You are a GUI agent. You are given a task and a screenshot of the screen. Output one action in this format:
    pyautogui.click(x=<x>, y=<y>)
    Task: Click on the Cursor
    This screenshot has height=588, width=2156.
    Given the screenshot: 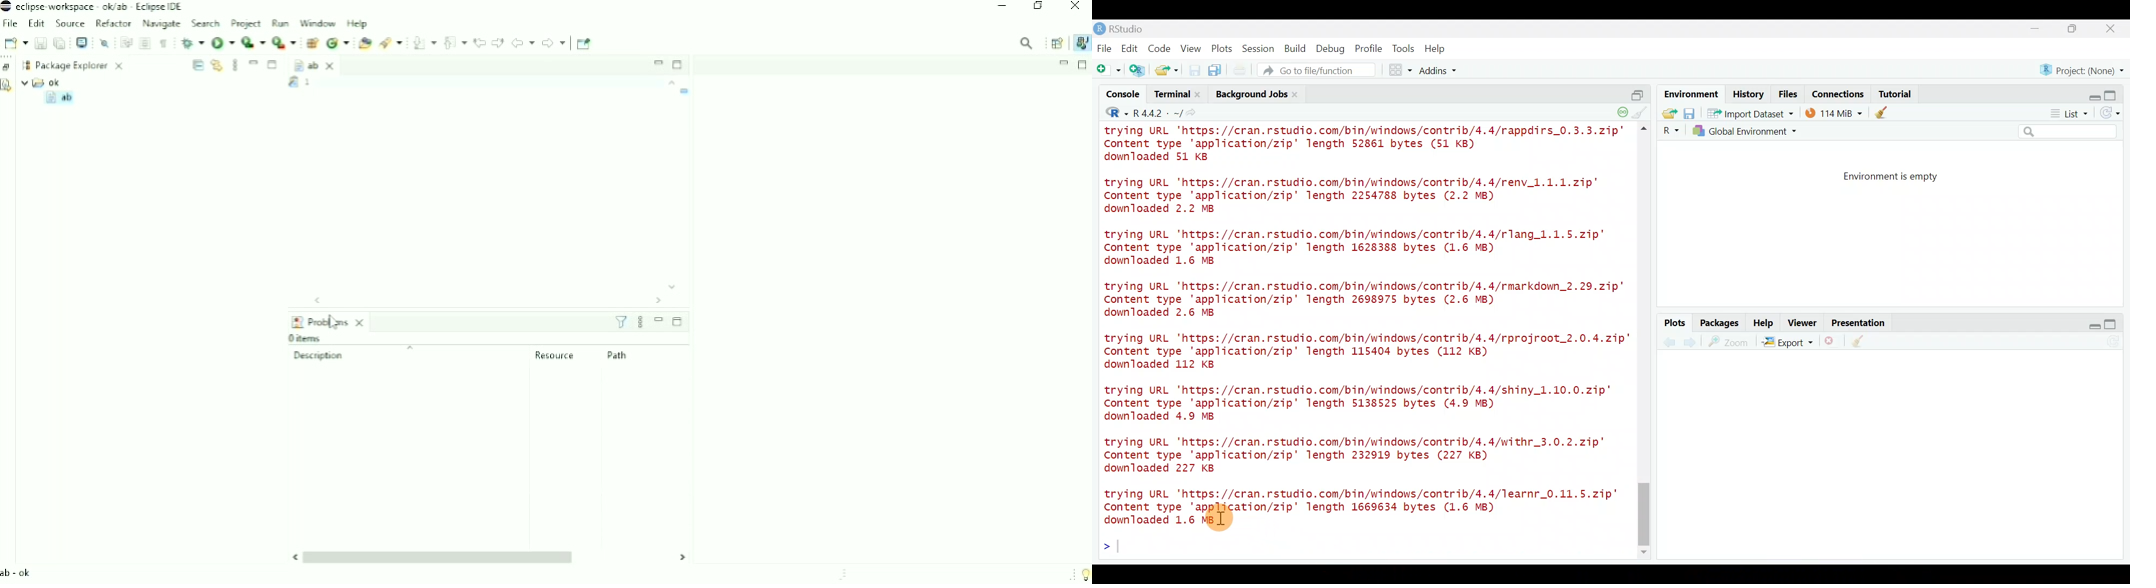 What is the action you would take?
    pyautogui.click(x=1231, y=524)
    